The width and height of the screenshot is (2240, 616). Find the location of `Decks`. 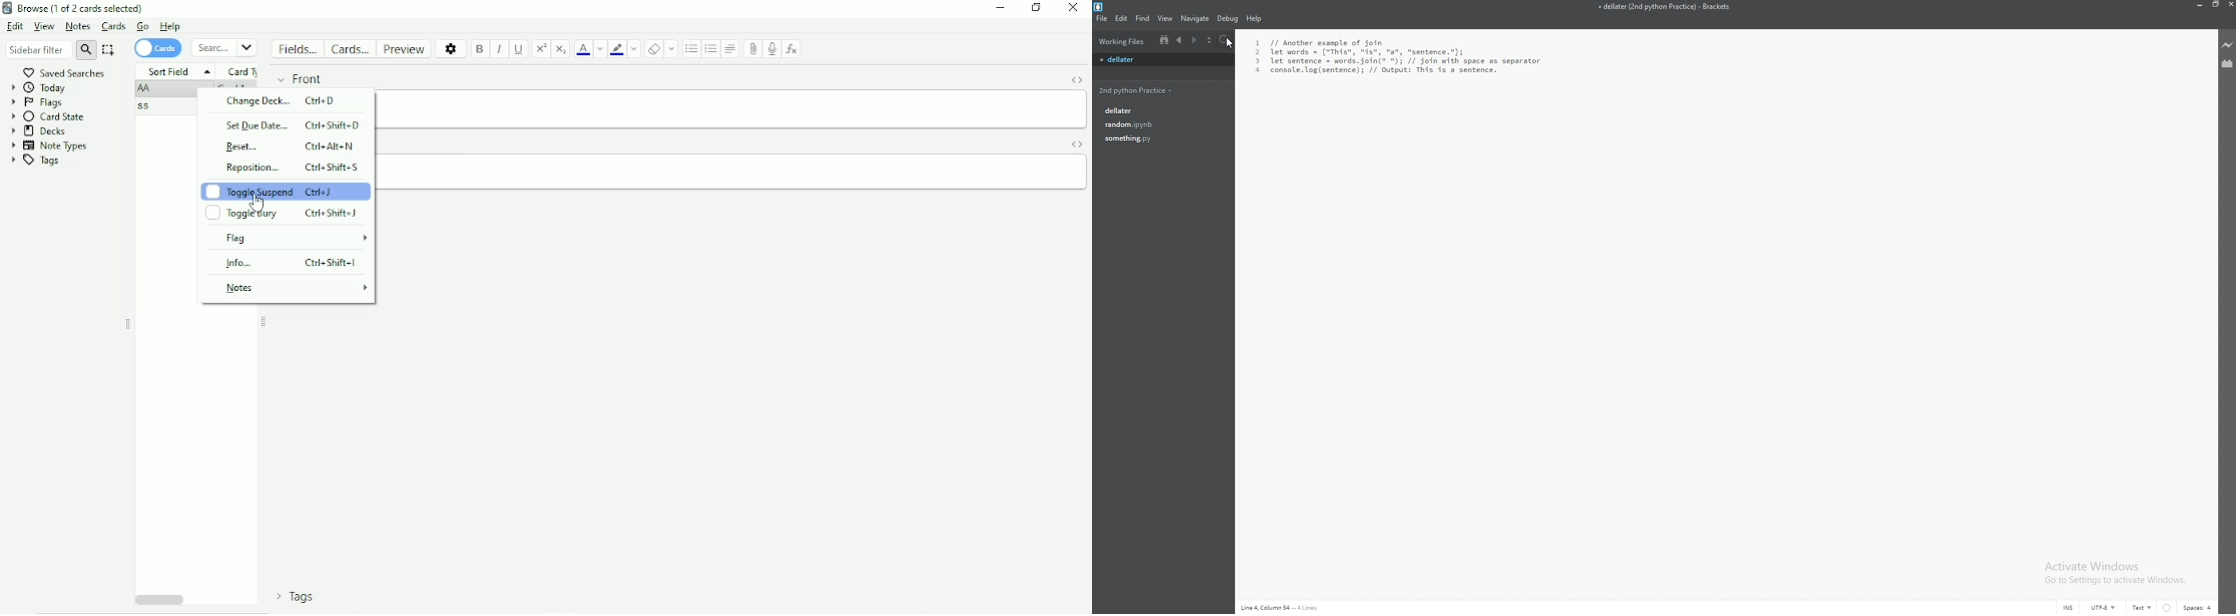

Decks is located at coordinates (41, 131).